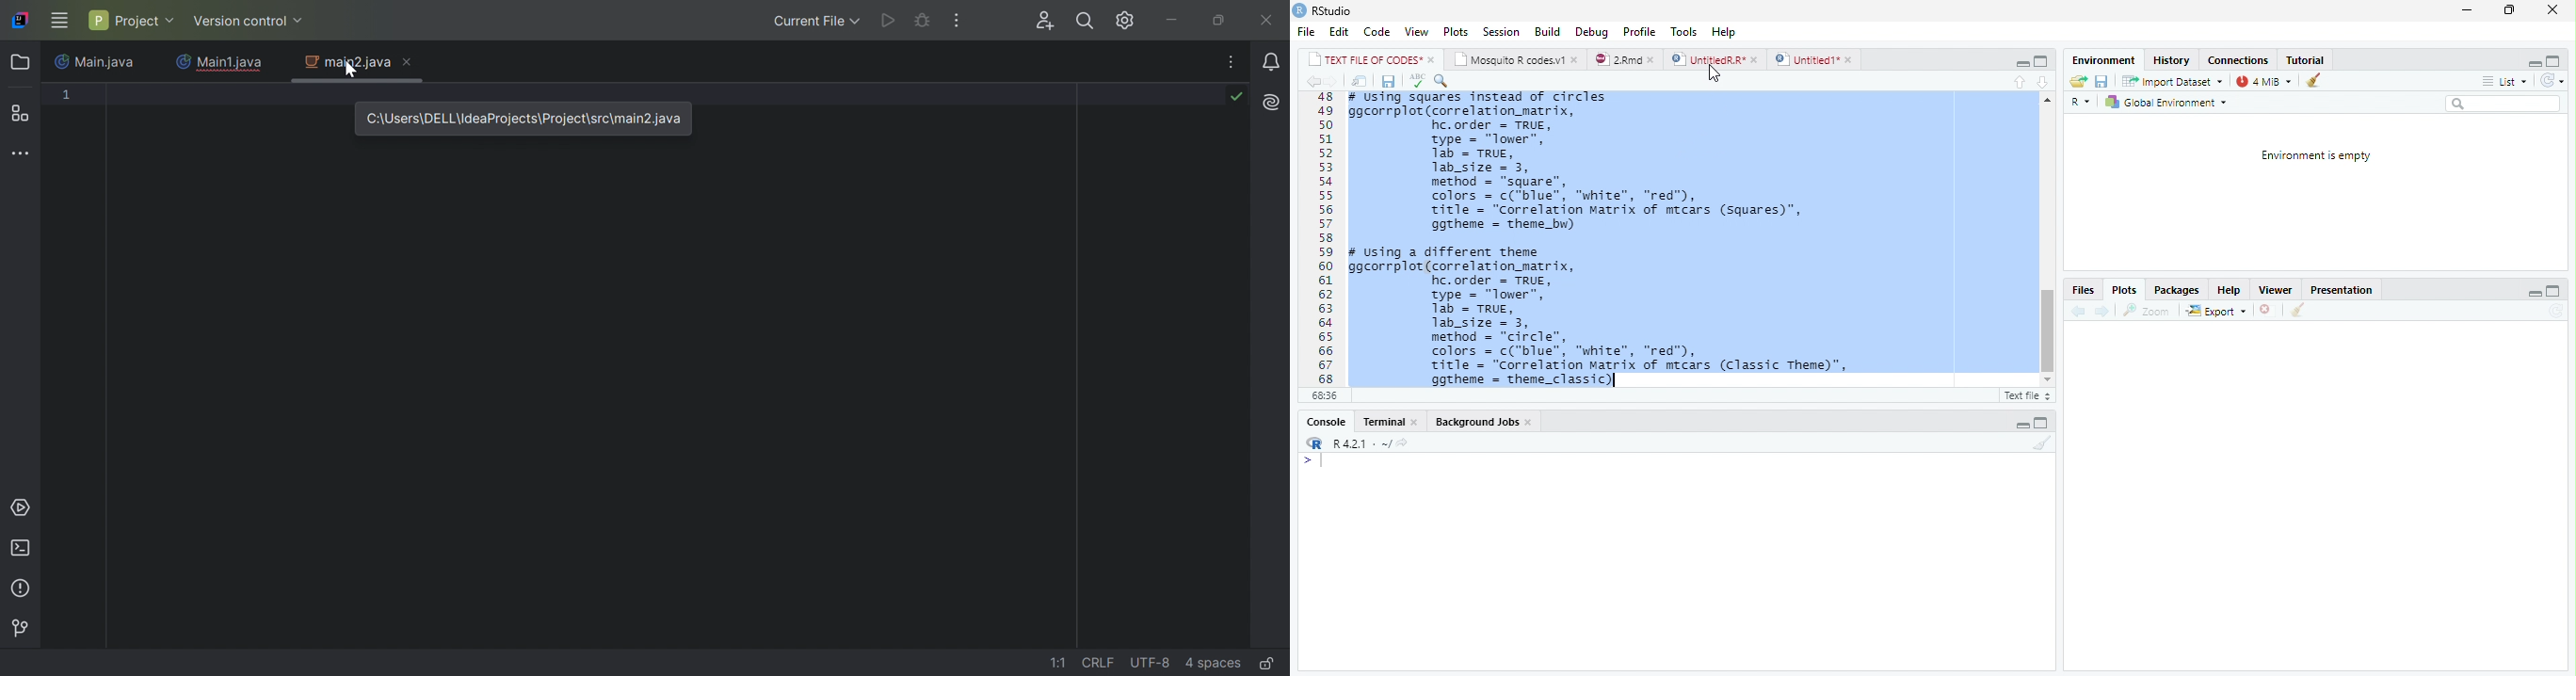 This screenshot has height=700, width=2576. What do you see at coordinates (1715, 74) in the screenshot?
I see `cursor` at bounding box center [1715, 74].